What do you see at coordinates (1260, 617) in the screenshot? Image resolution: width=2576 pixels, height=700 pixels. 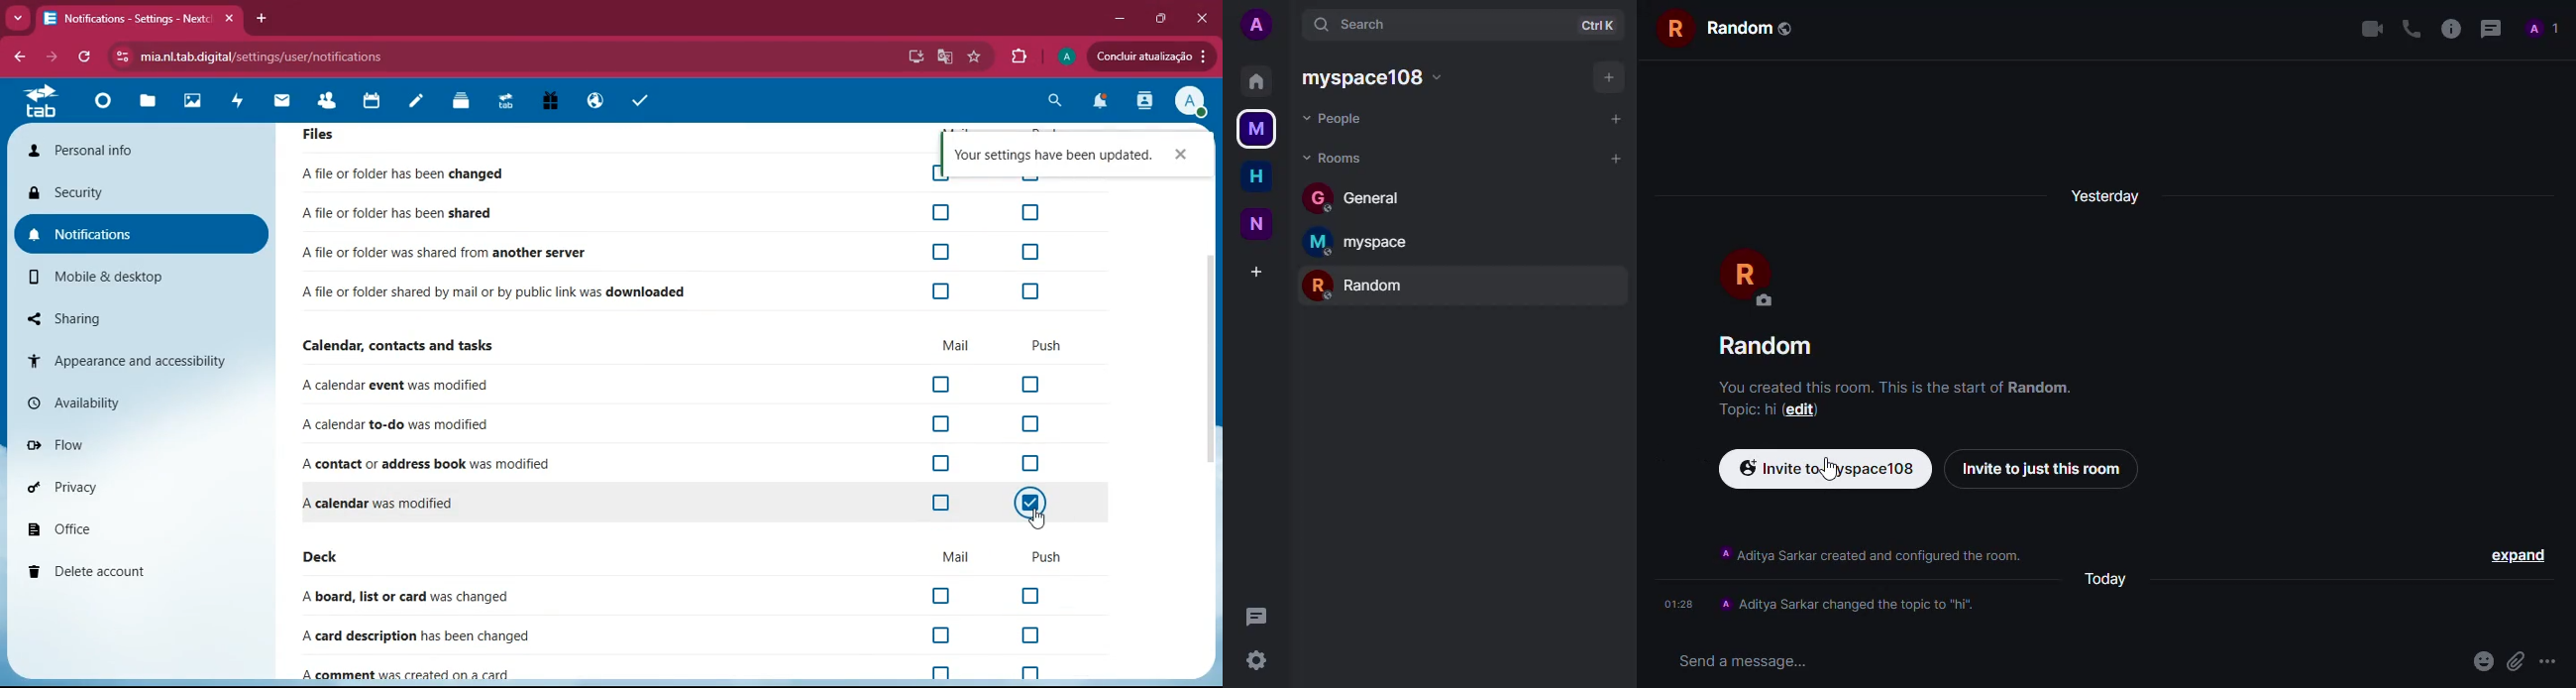 I see `threads` at bounding box center [1260, 617].